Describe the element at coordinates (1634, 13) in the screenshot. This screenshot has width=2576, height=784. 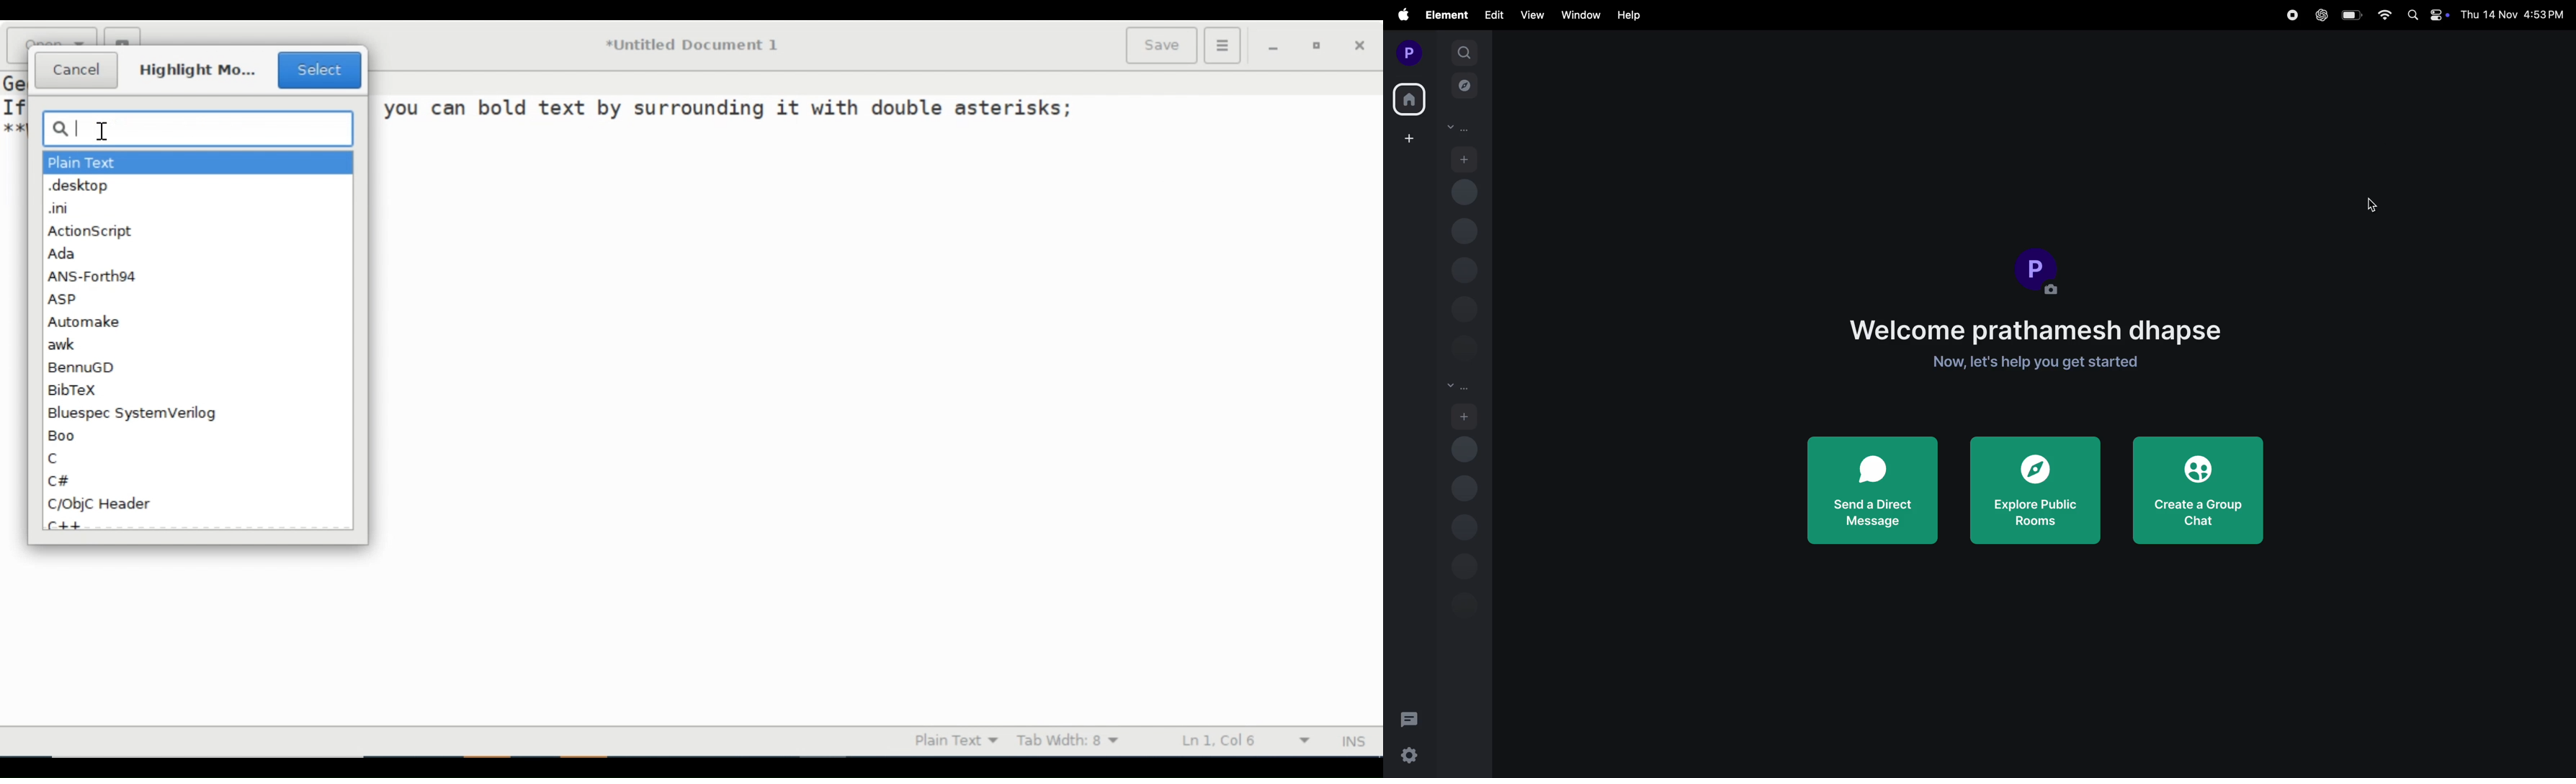
I see `help` at that location.